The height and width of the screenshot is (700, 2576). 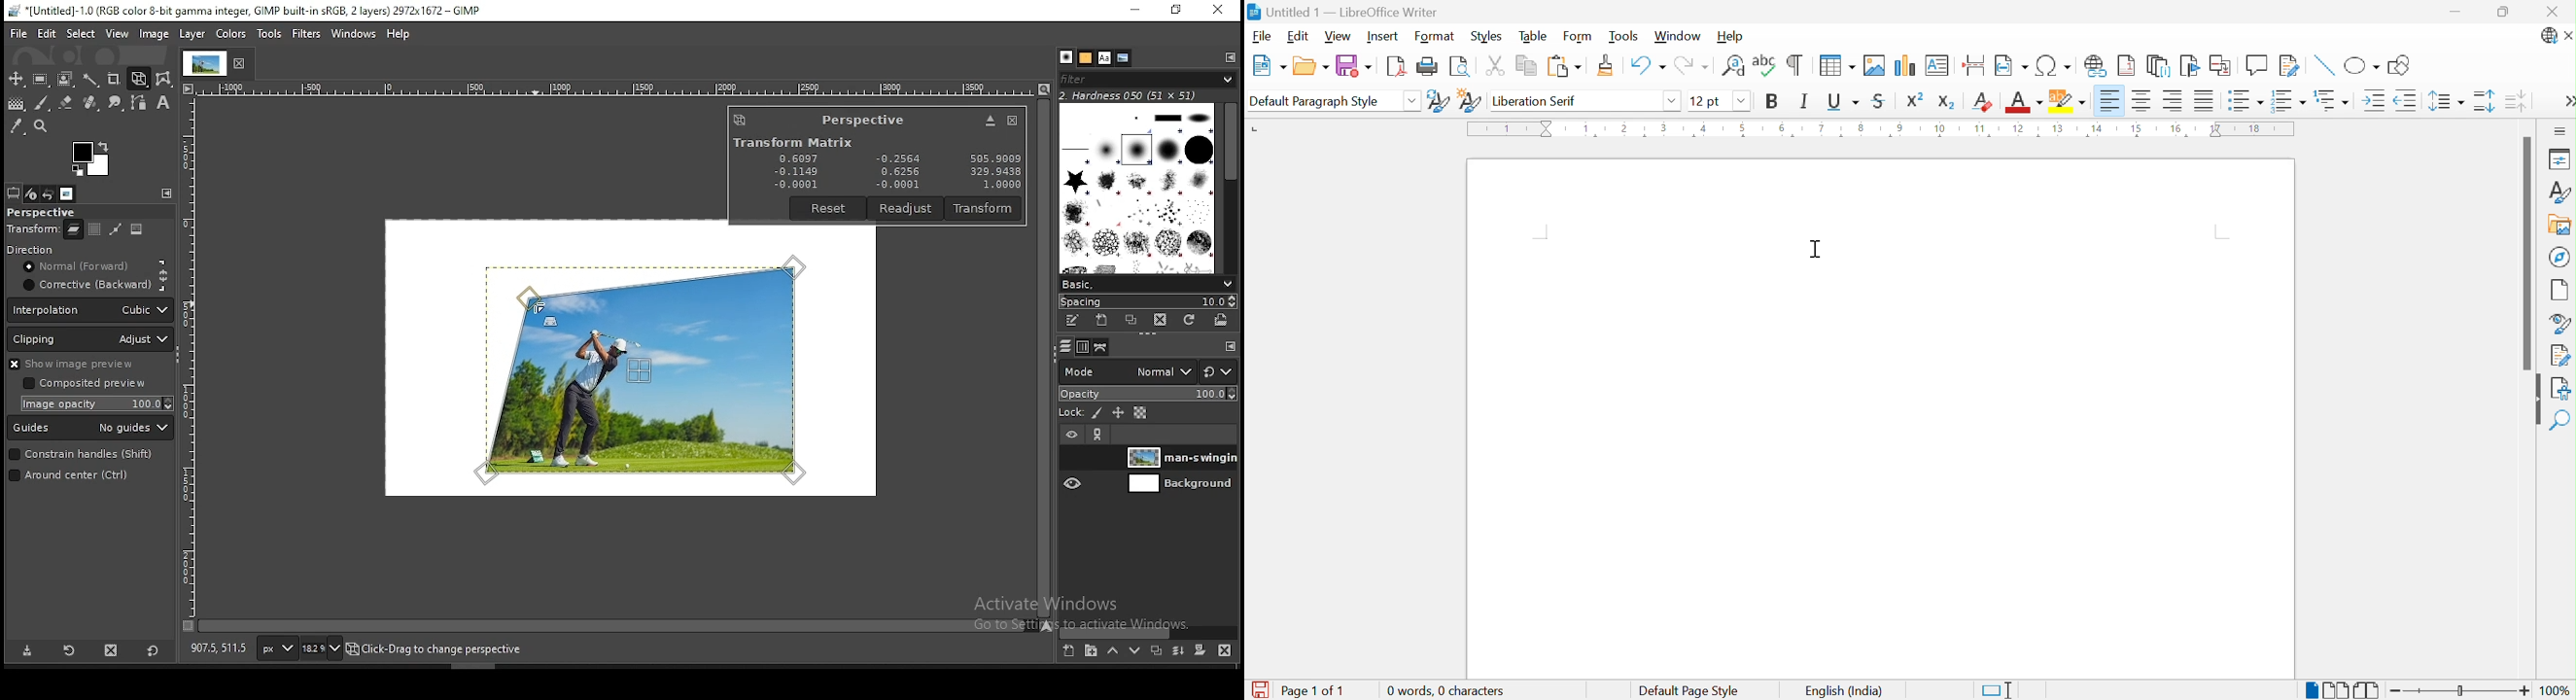 What do you see at coordinates (1412, 103) in the screenshot?
I see `Drop down` at bounding box center [1412, 103].